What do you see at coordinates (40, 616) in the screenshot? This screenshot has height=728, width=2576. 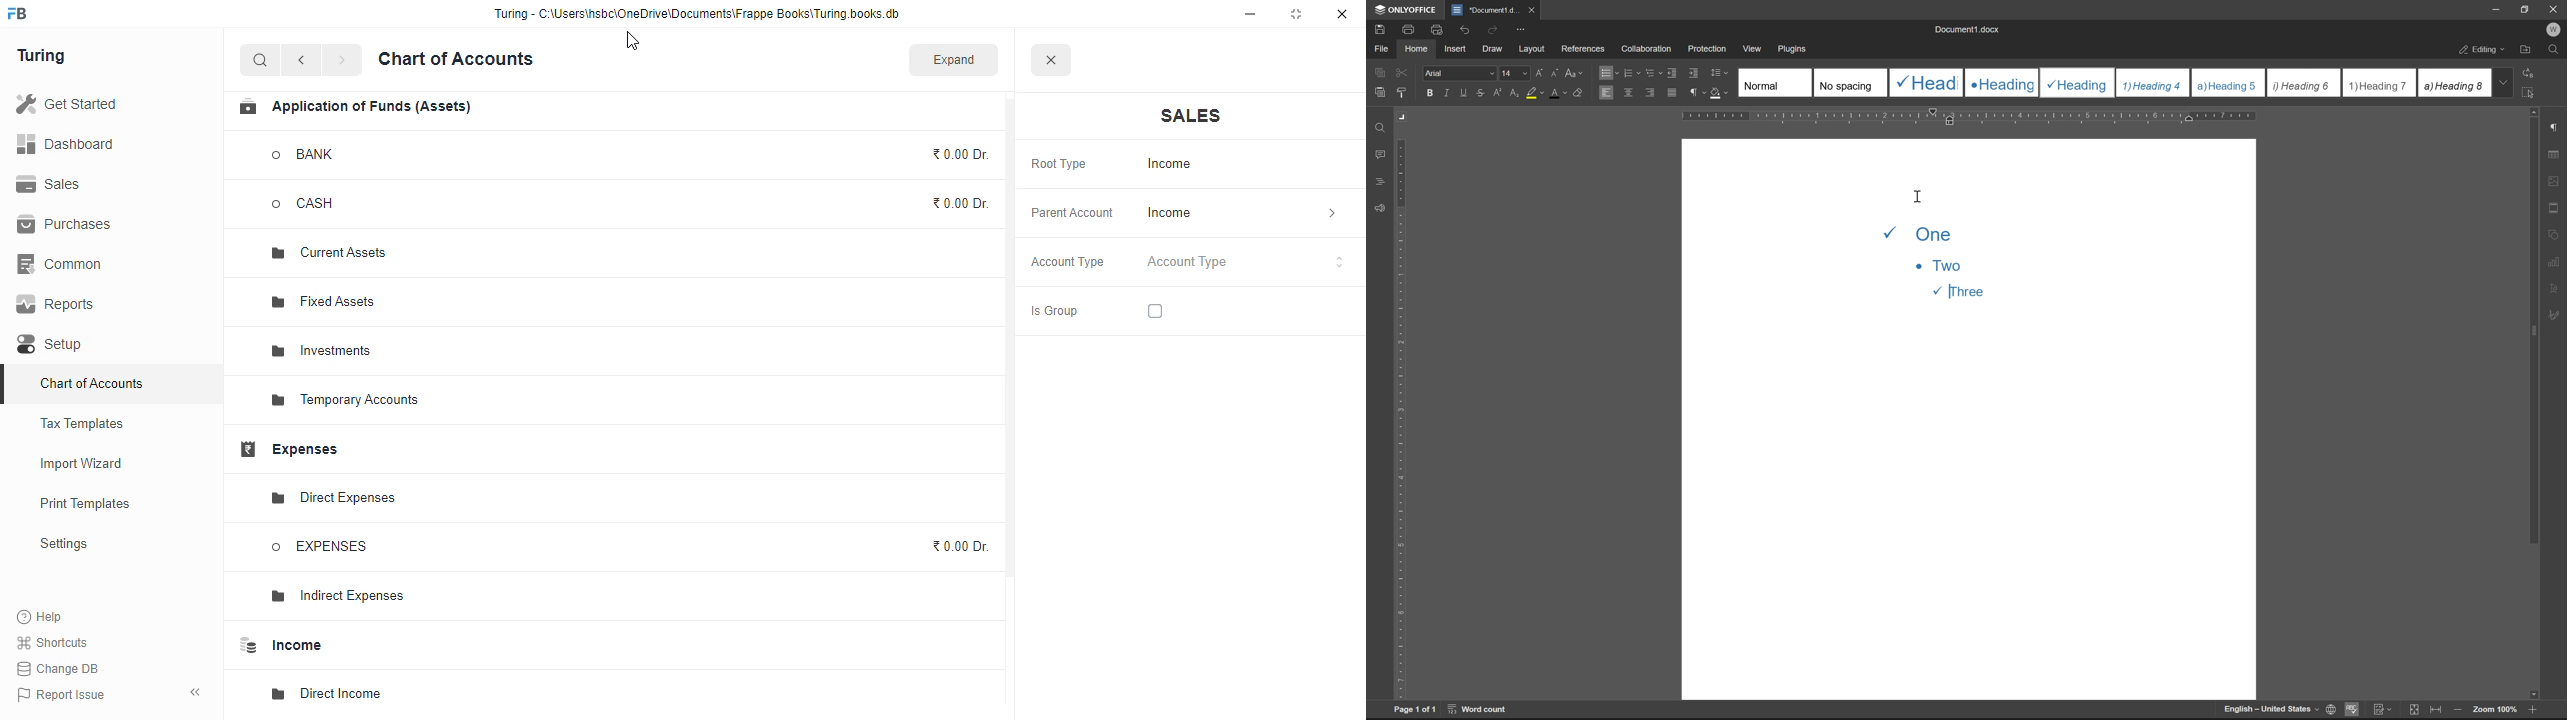 I see `help` at bounding box center [40, 616].